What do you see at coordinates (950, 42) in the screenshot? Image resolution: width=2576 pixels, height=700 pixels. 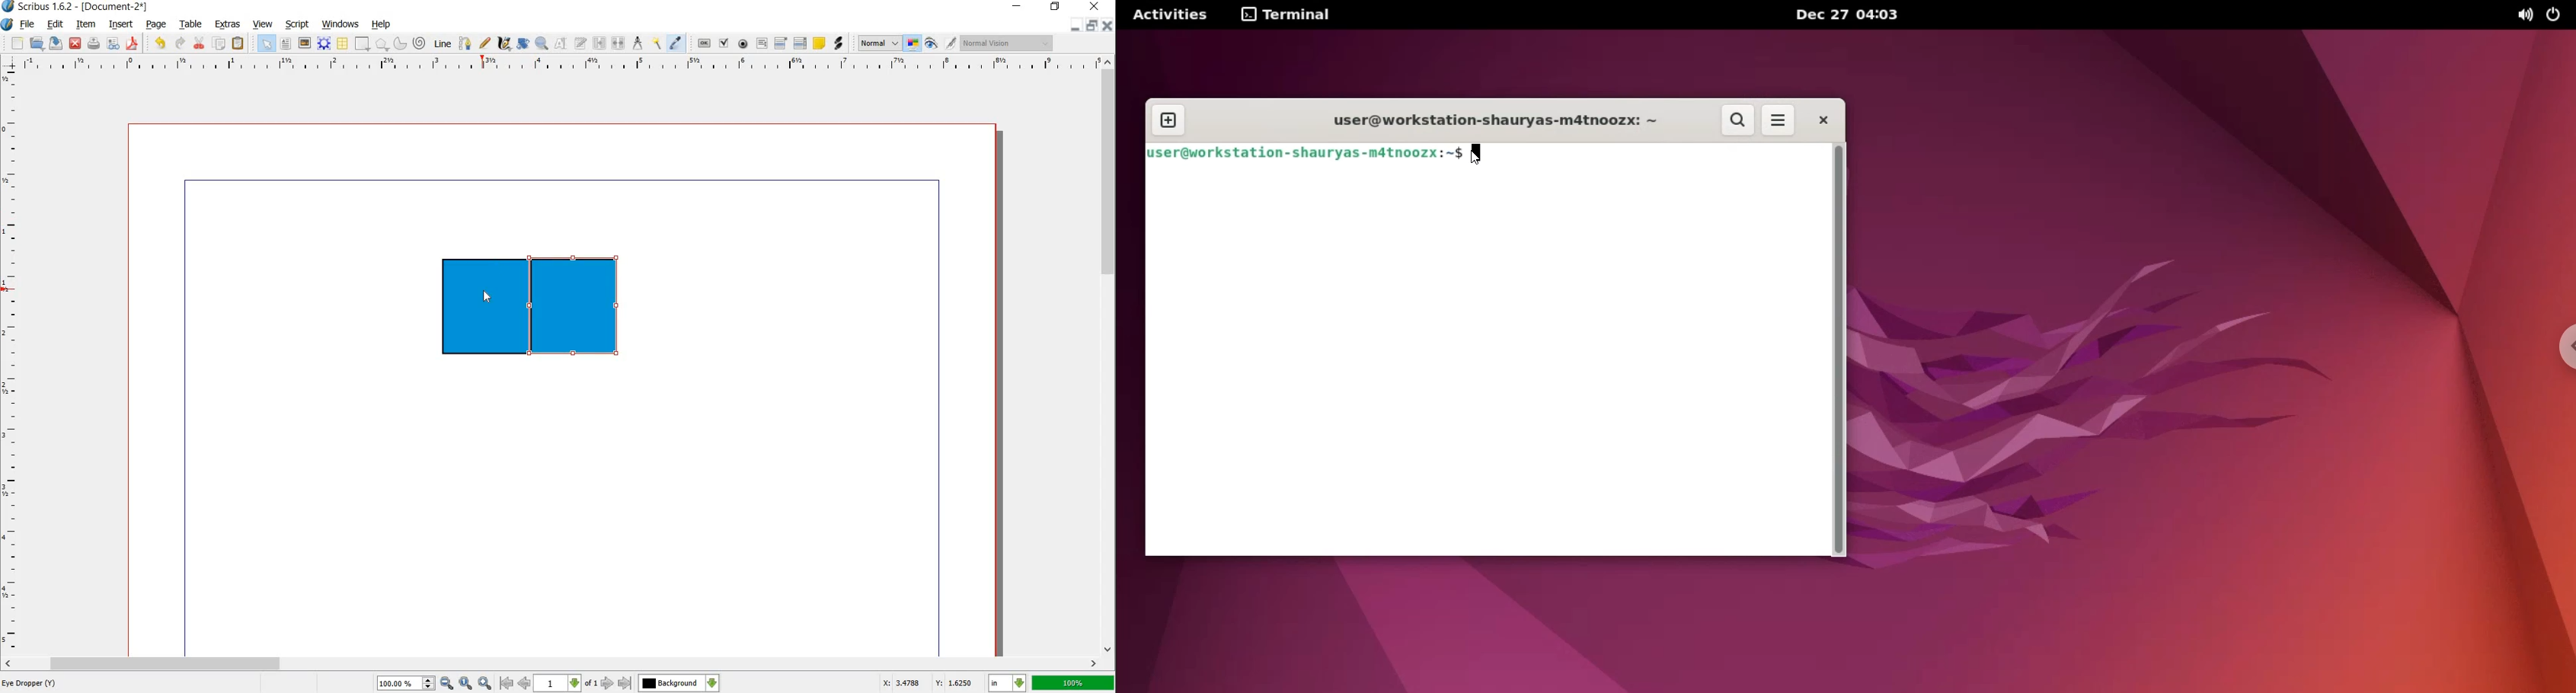 I see `edit in preview` at bounding box center [950, 42].